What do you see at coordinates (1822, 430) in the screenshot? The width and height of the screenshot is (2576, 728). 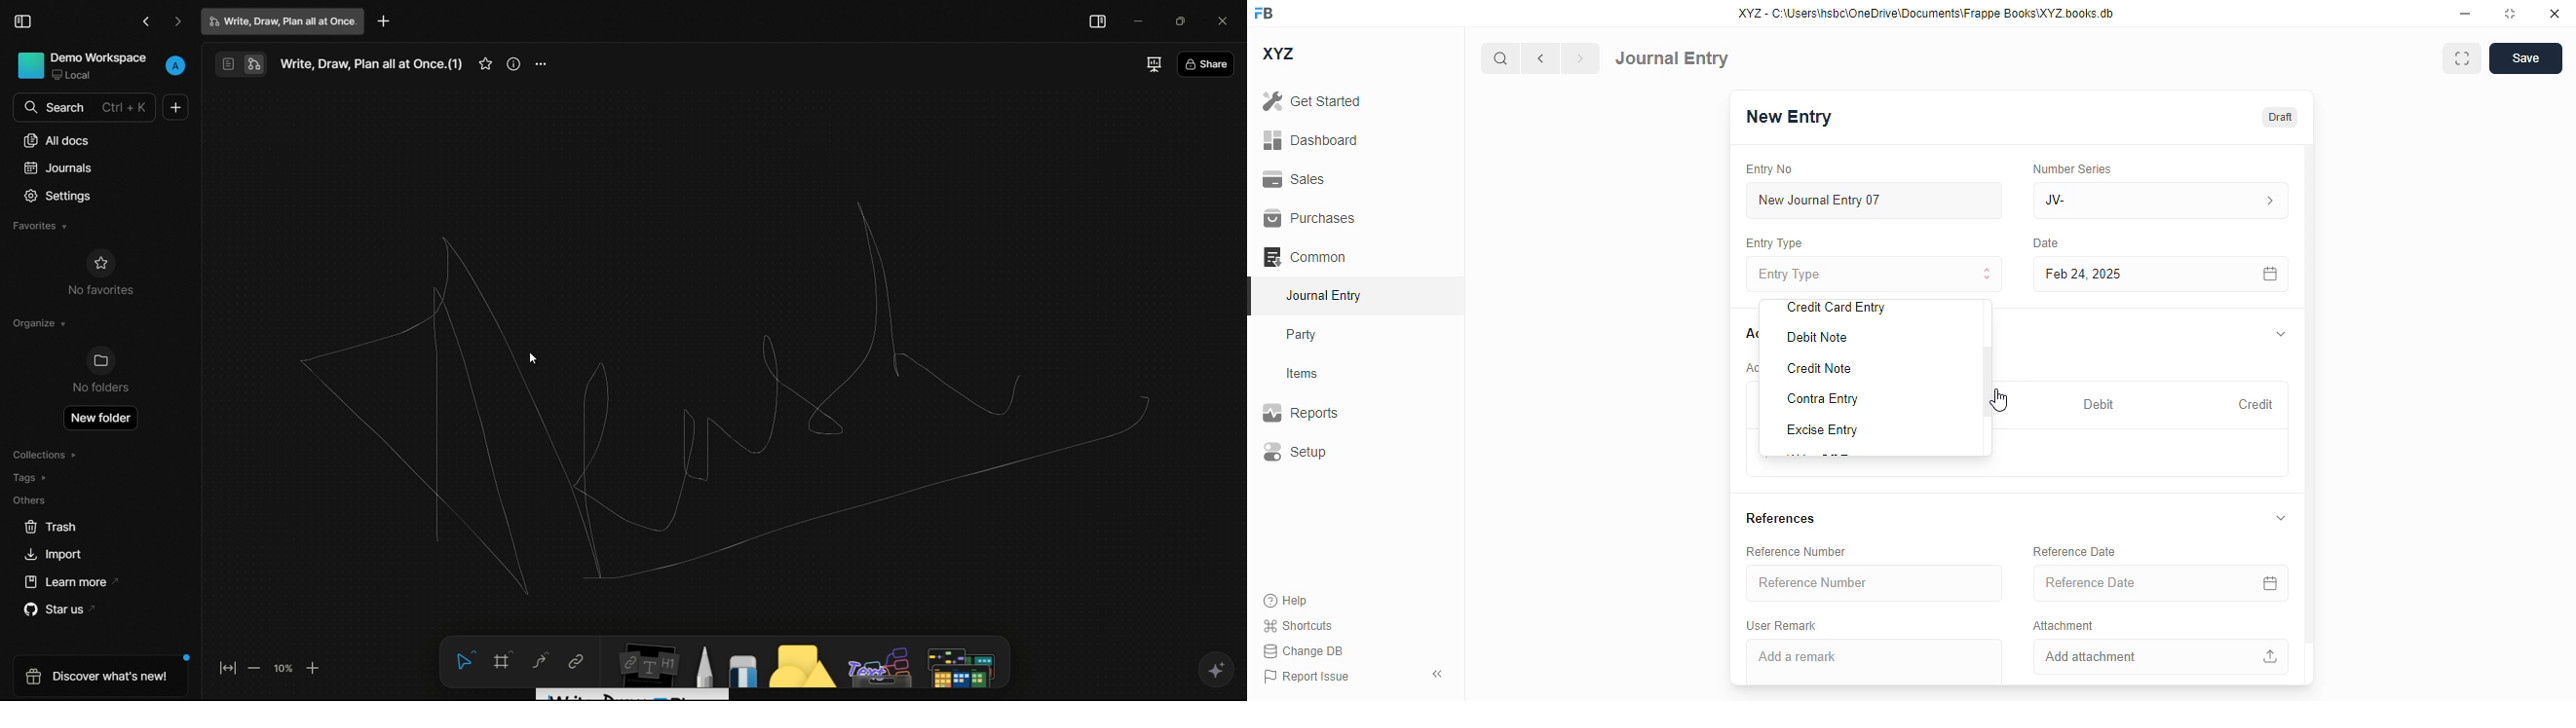 I see `excise entry` at bounding box center [1822, 430].